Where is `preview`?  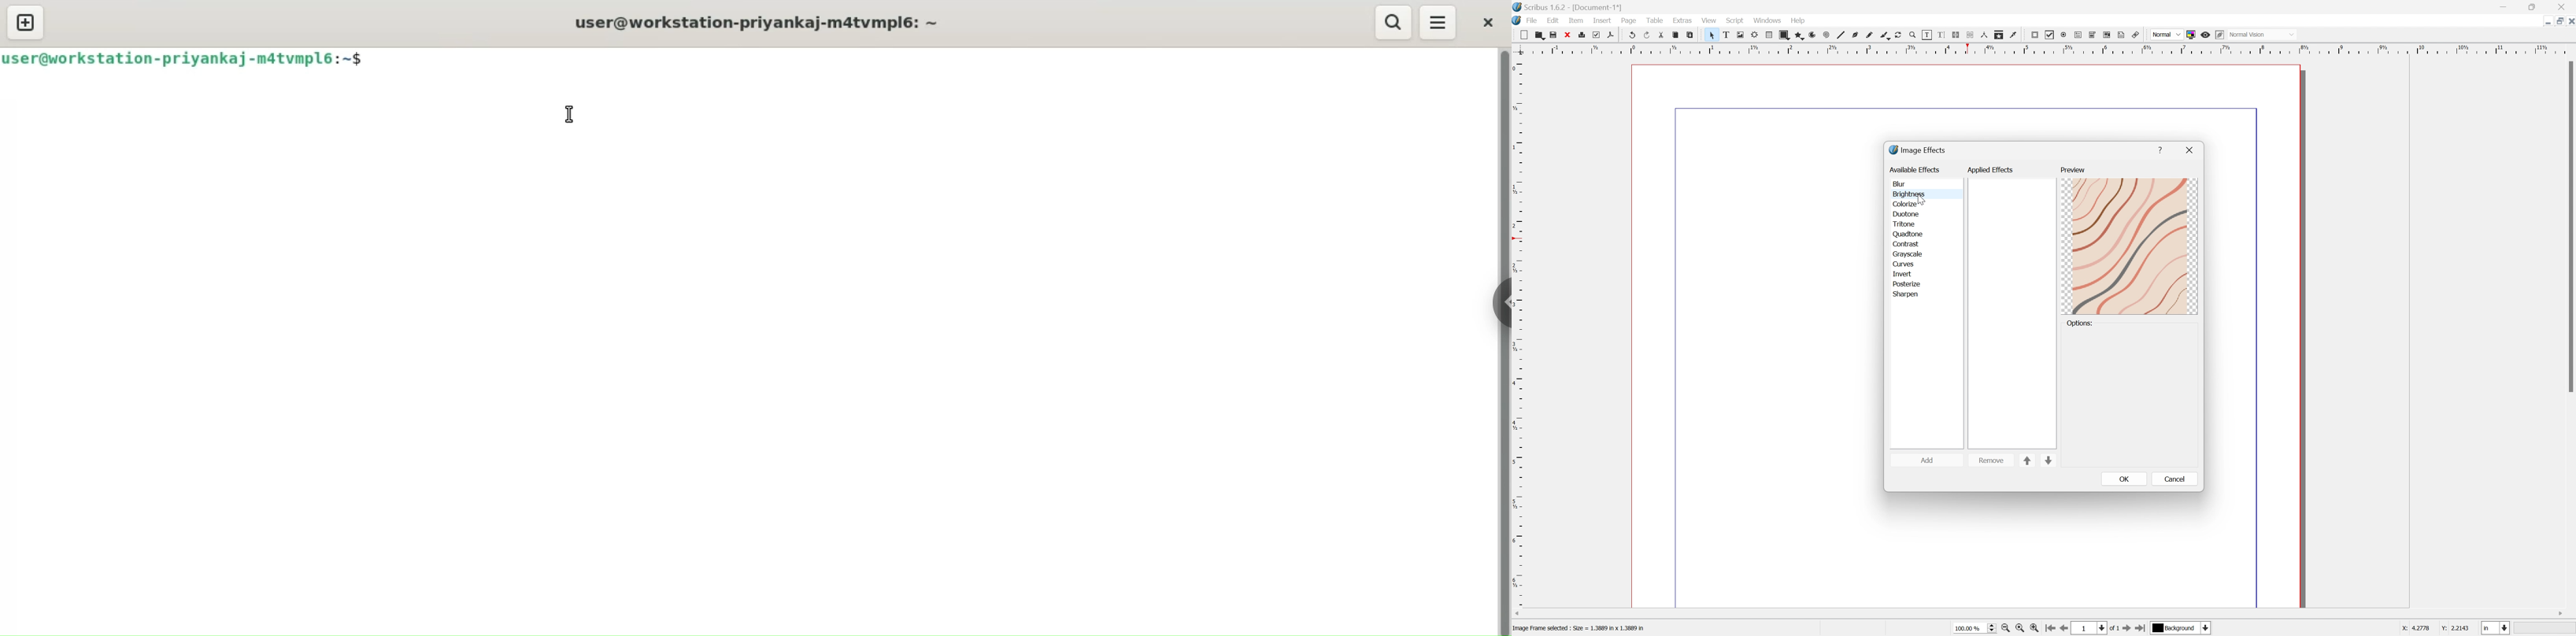 preview is located at coordinates (2074, 171).